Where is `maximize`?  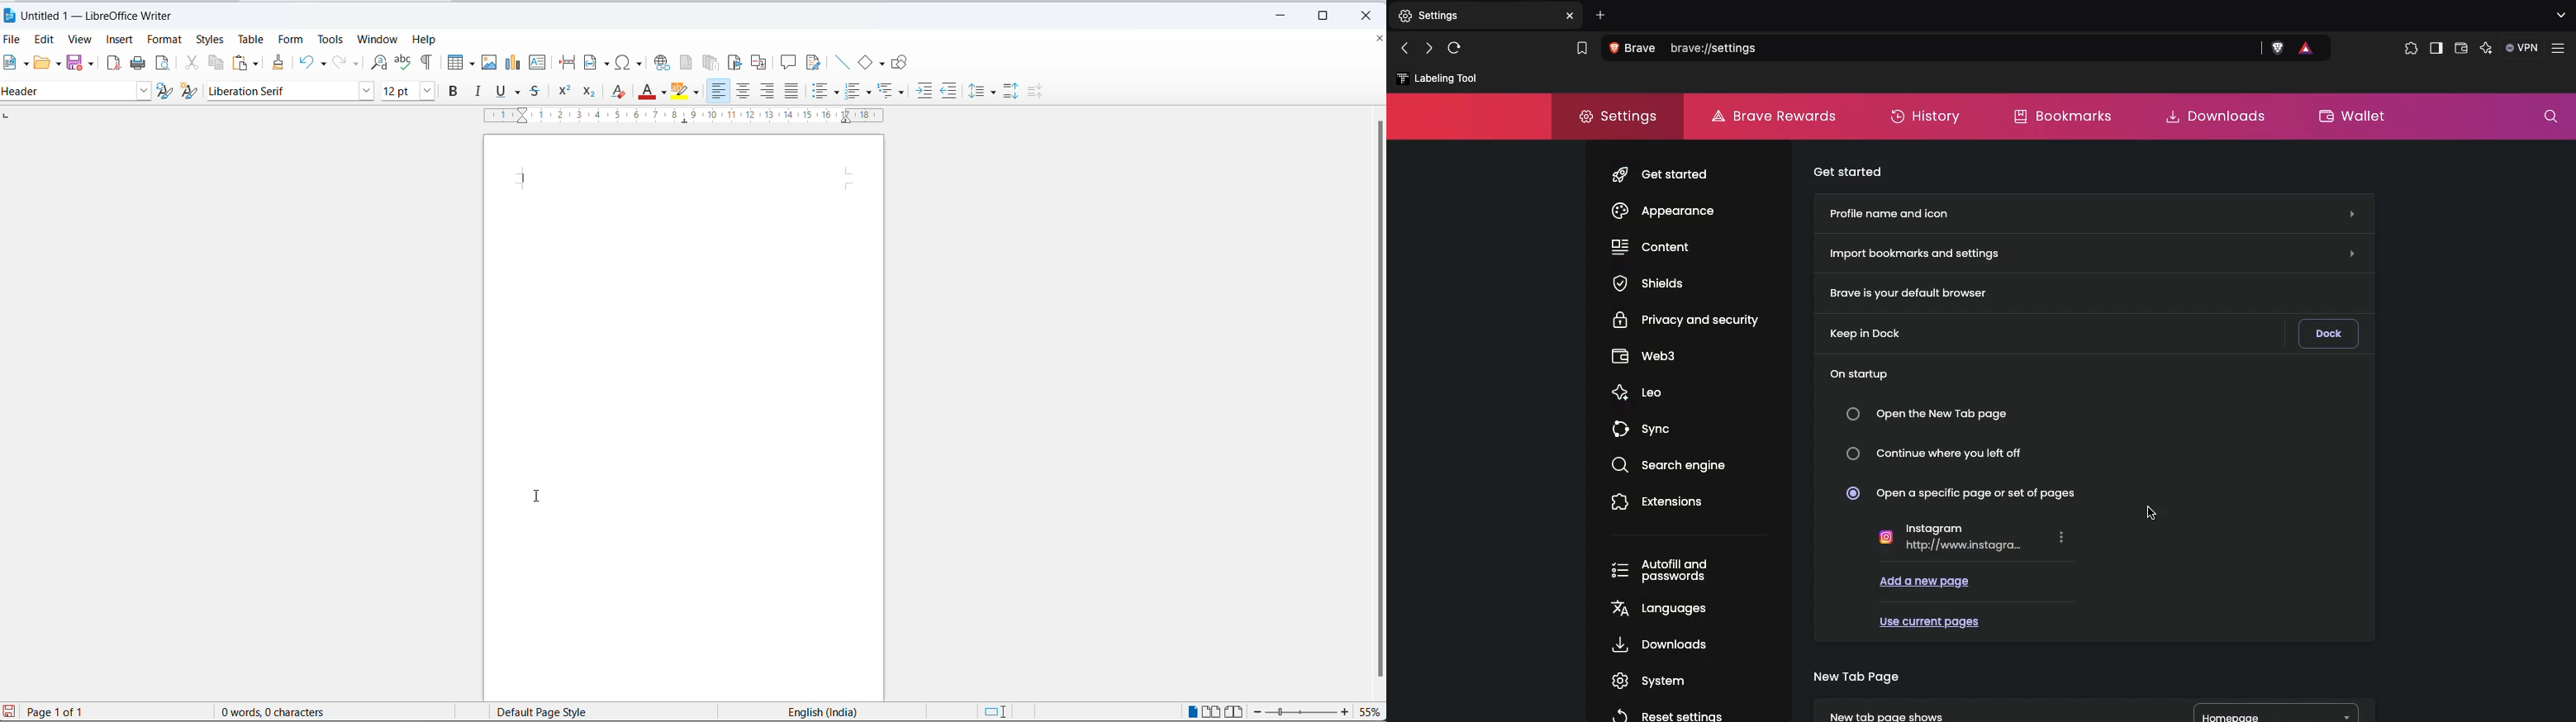 maximize is located at coordinates (1329, 12).